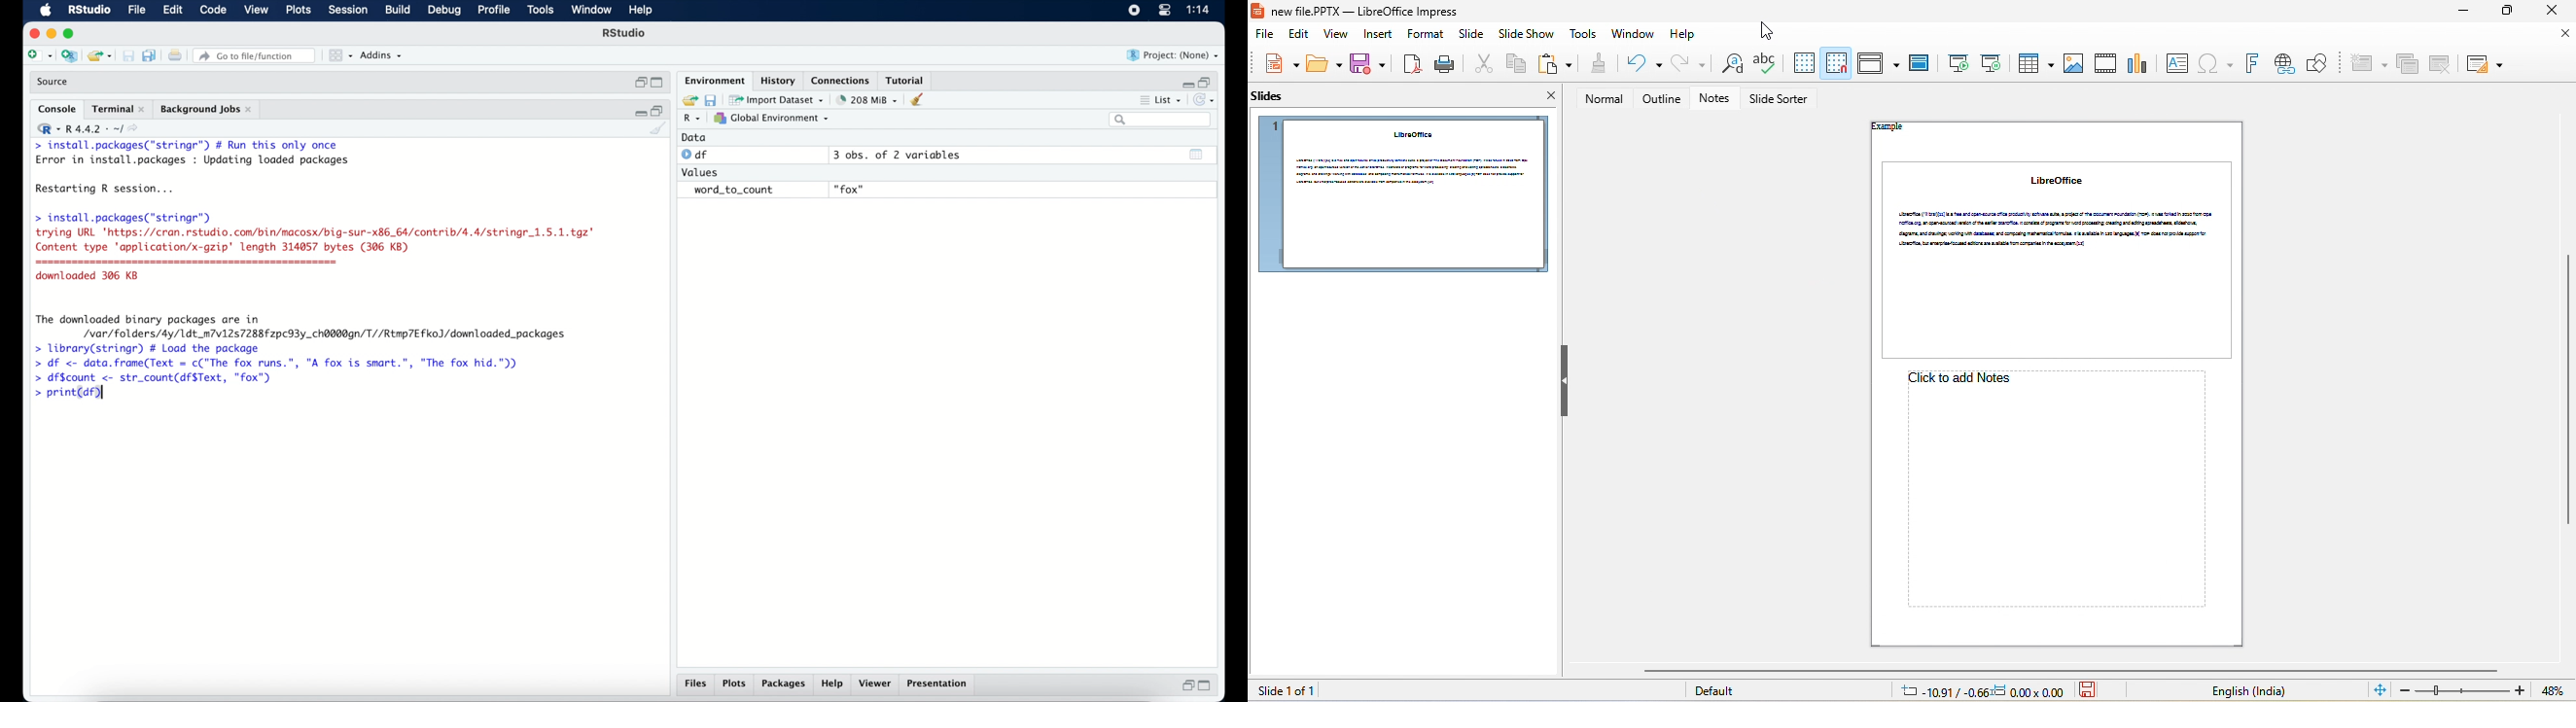  I want to click on > df$count <- str_count(df$Text, "fox")|, so click(157, 378).